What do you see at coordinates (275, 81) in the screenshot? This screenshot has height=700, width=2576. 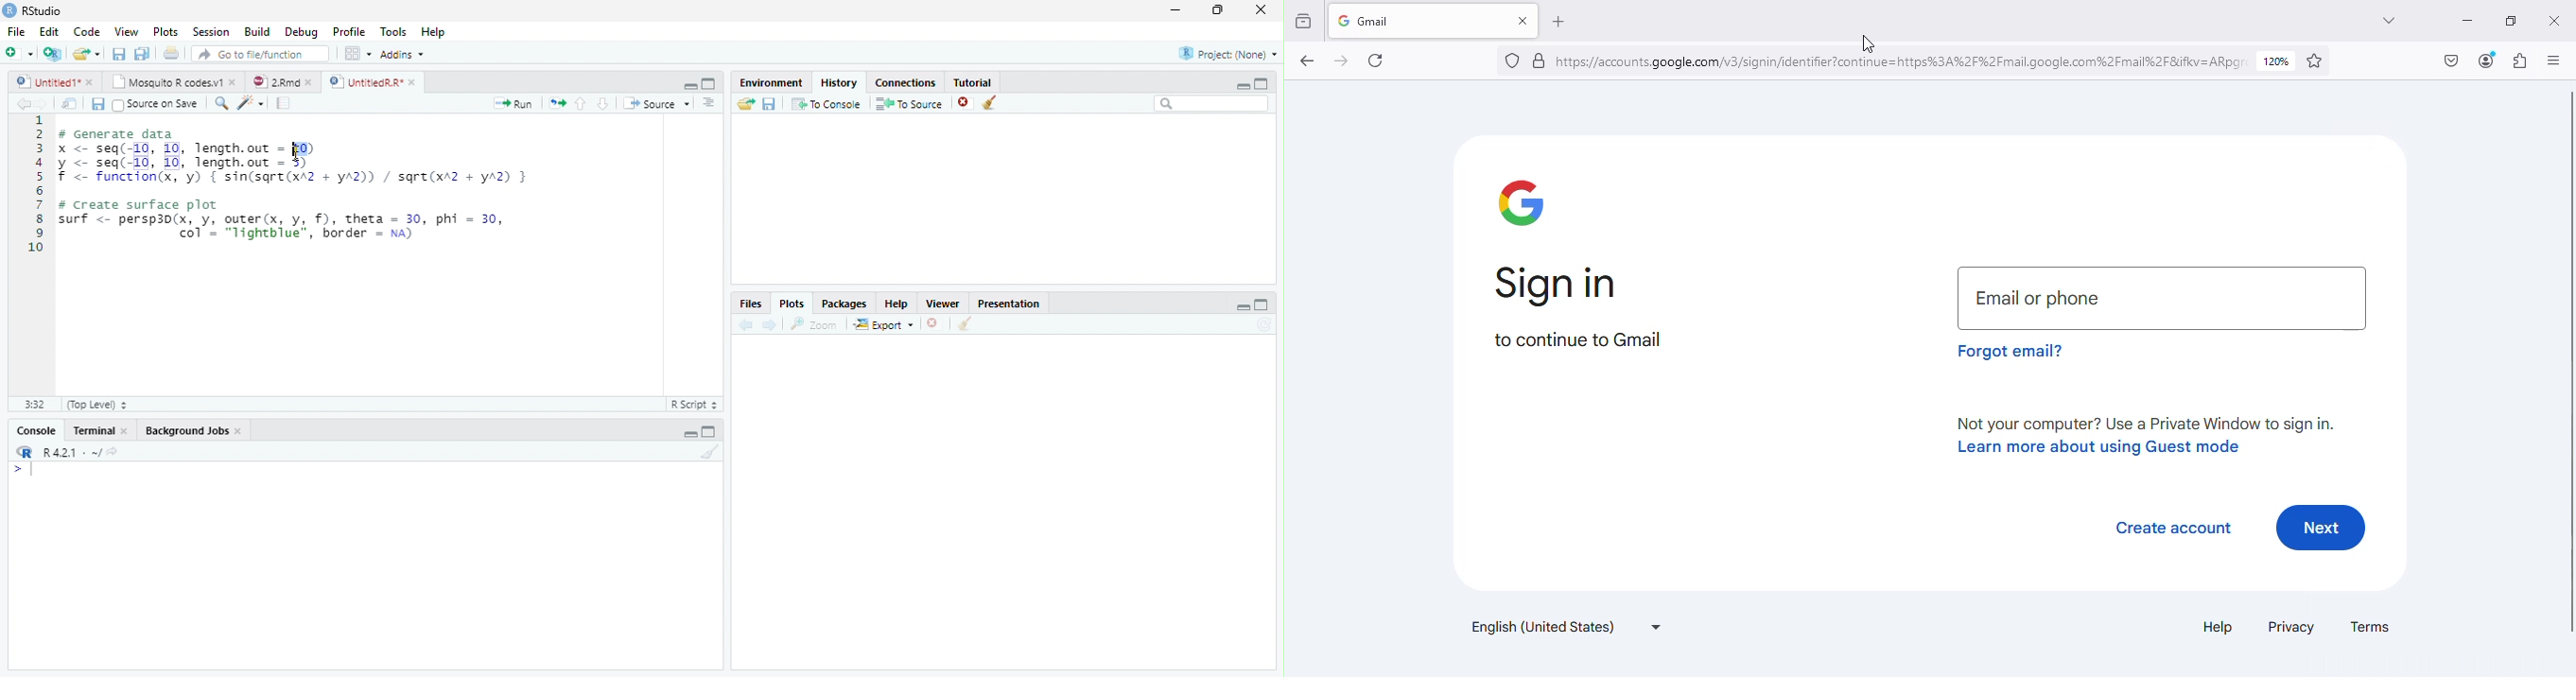 I see `2.Rmd` at bounding box center [275, 81].